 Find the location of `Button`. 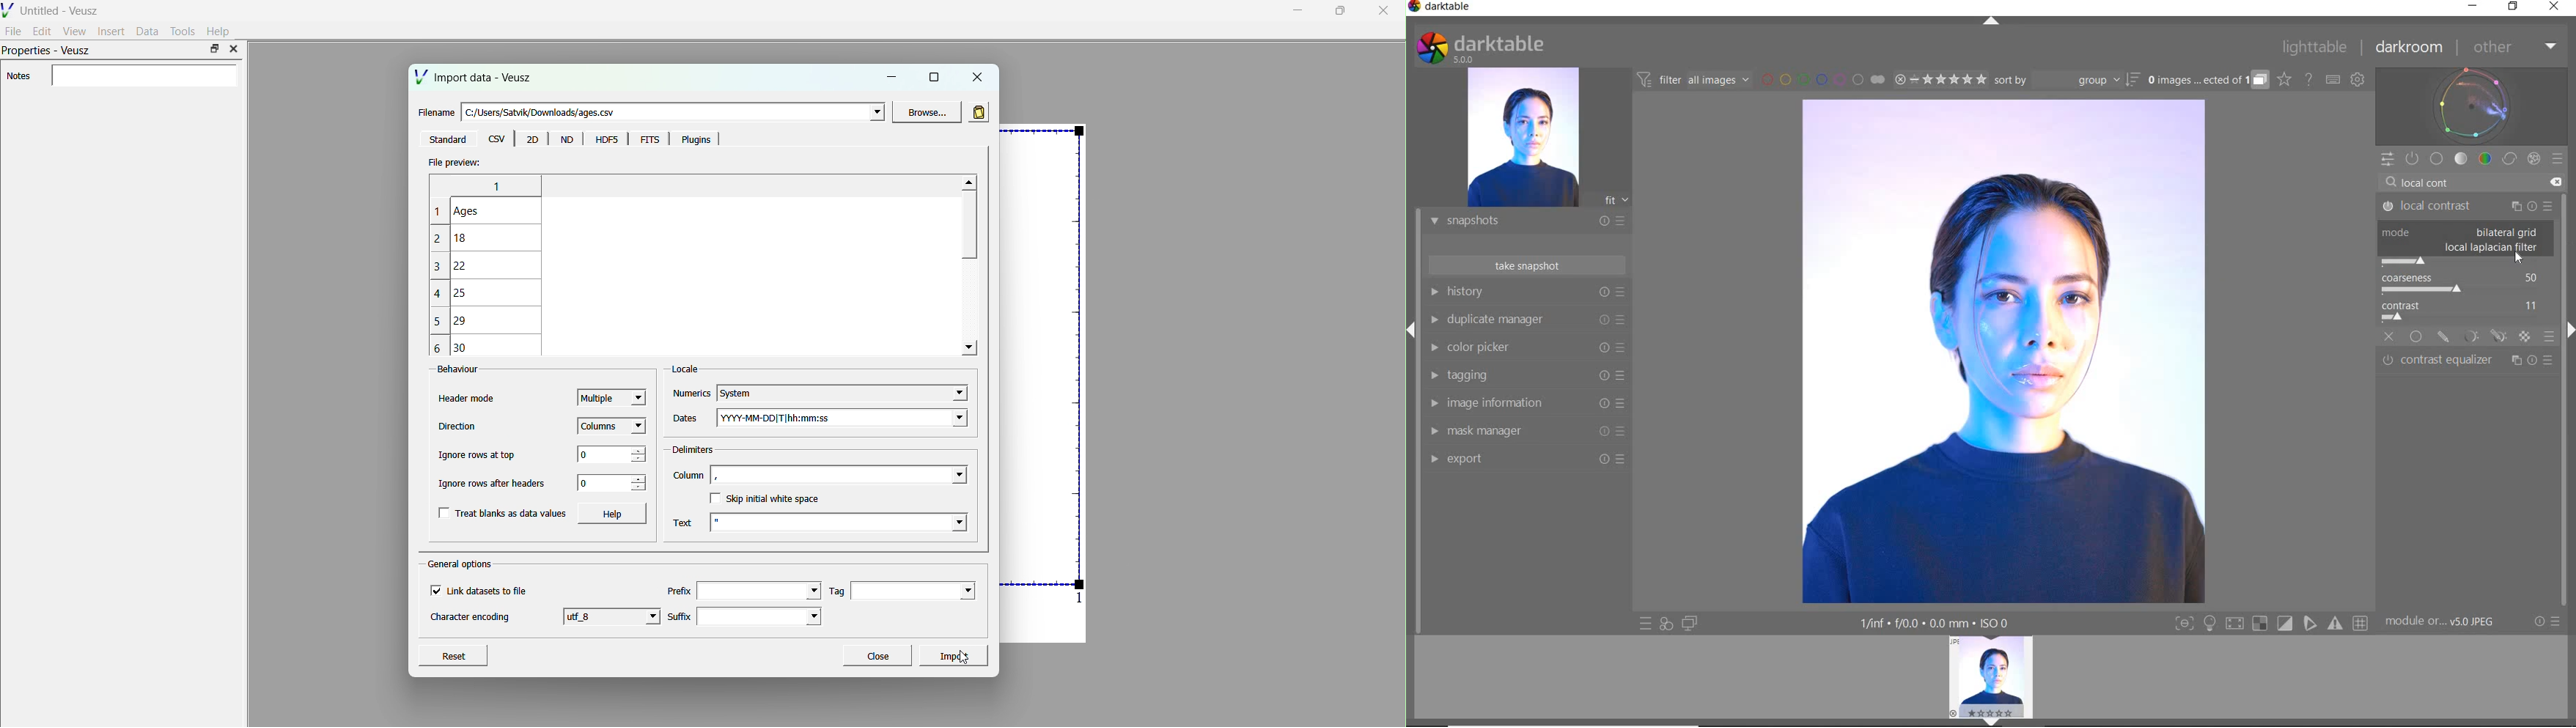

Button is located at coordinates (2311, 623).